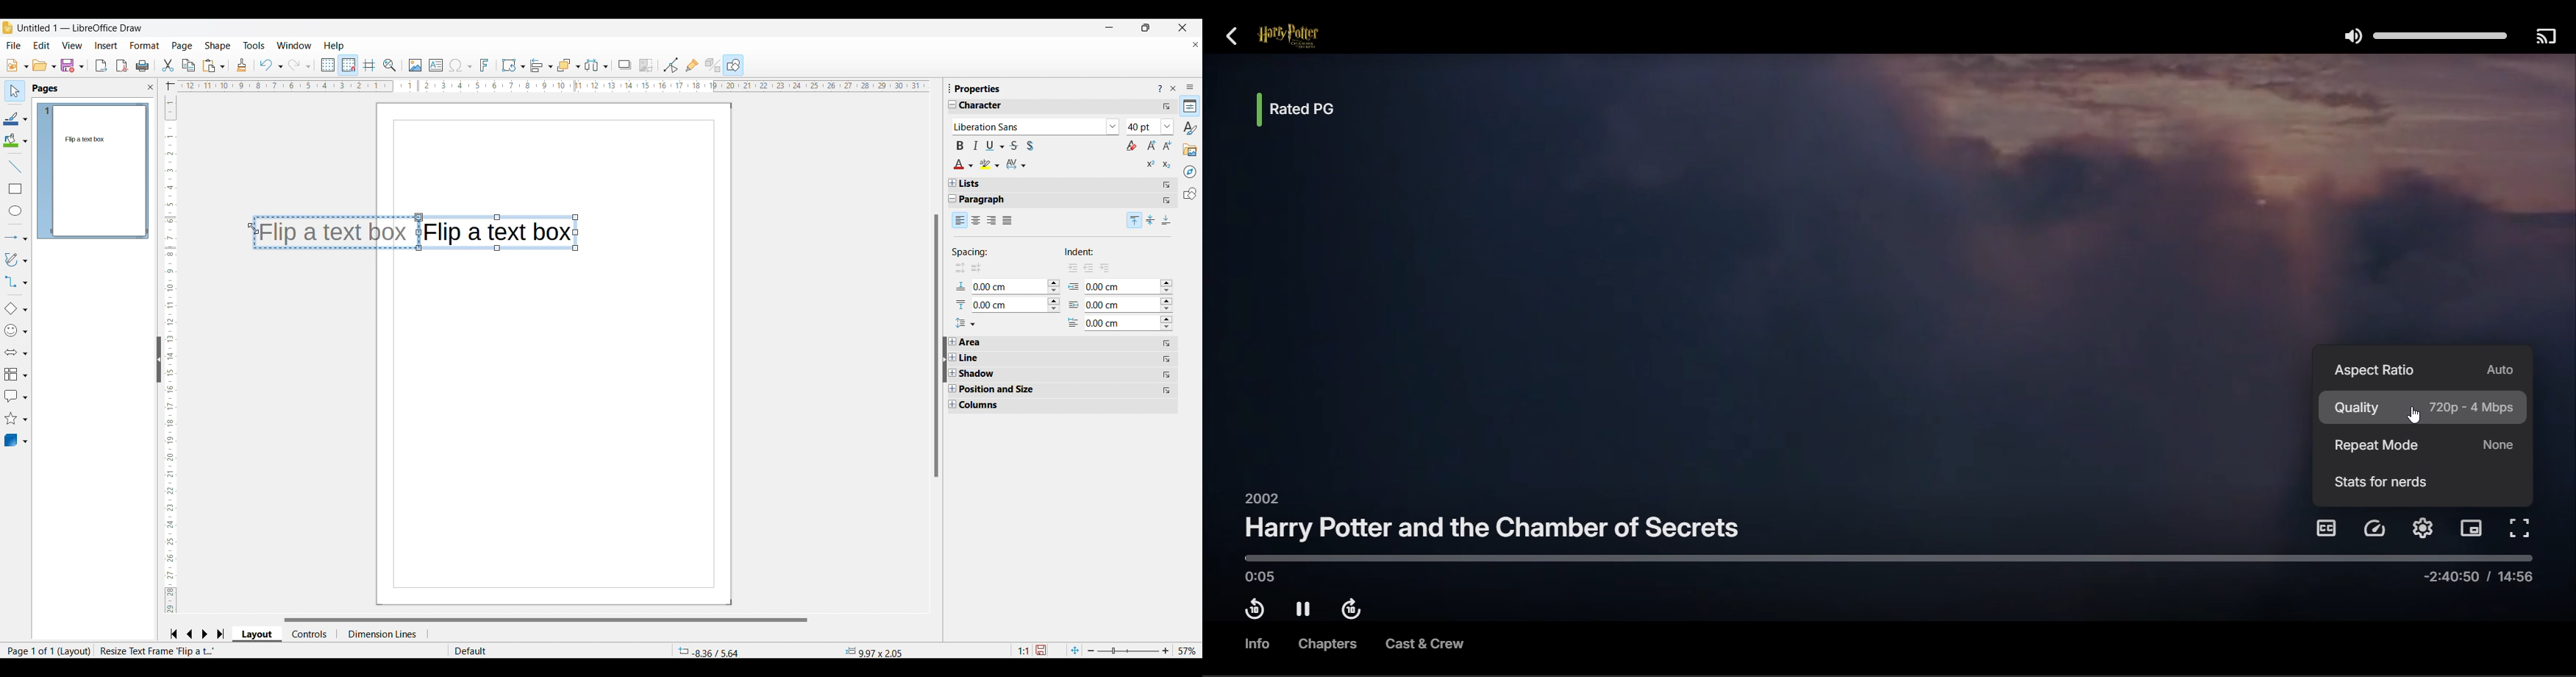  What do you see at coordinates (501, 233) in the screenshot?
I see `Flip a text box` at bounding box center [501, 233].